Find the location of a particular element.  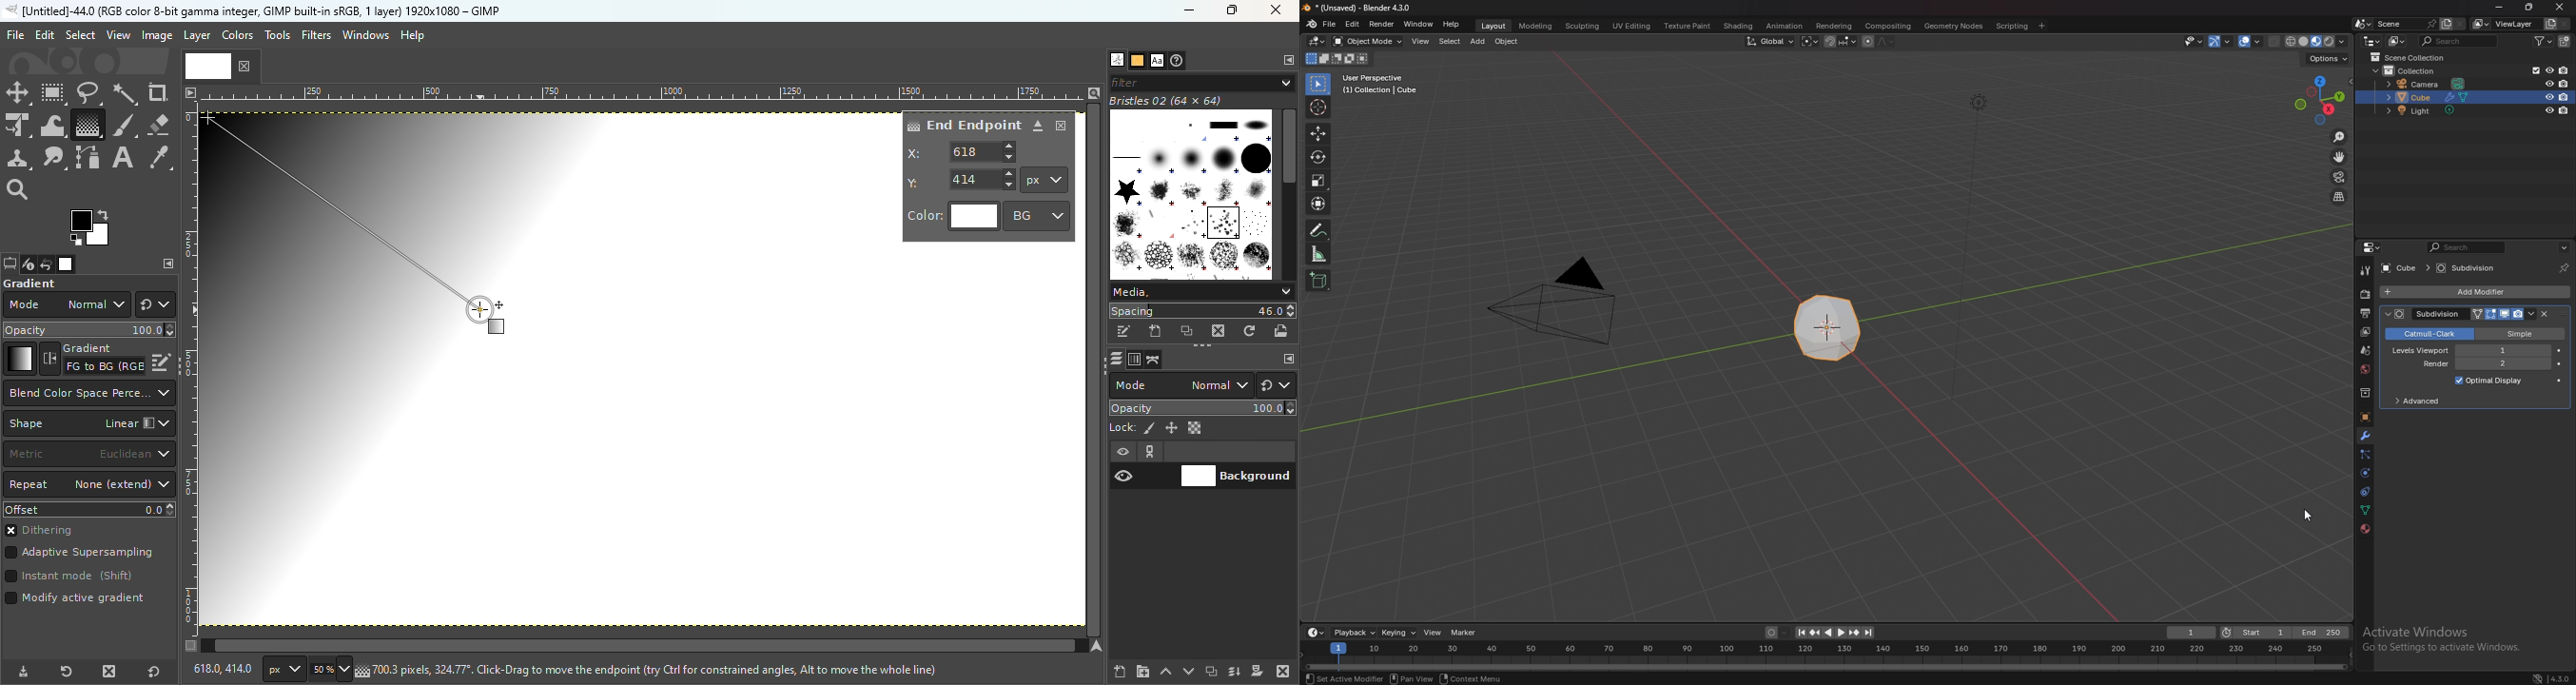

Lower this layer one step in the layer stack is located at coordinates (1188, 672).